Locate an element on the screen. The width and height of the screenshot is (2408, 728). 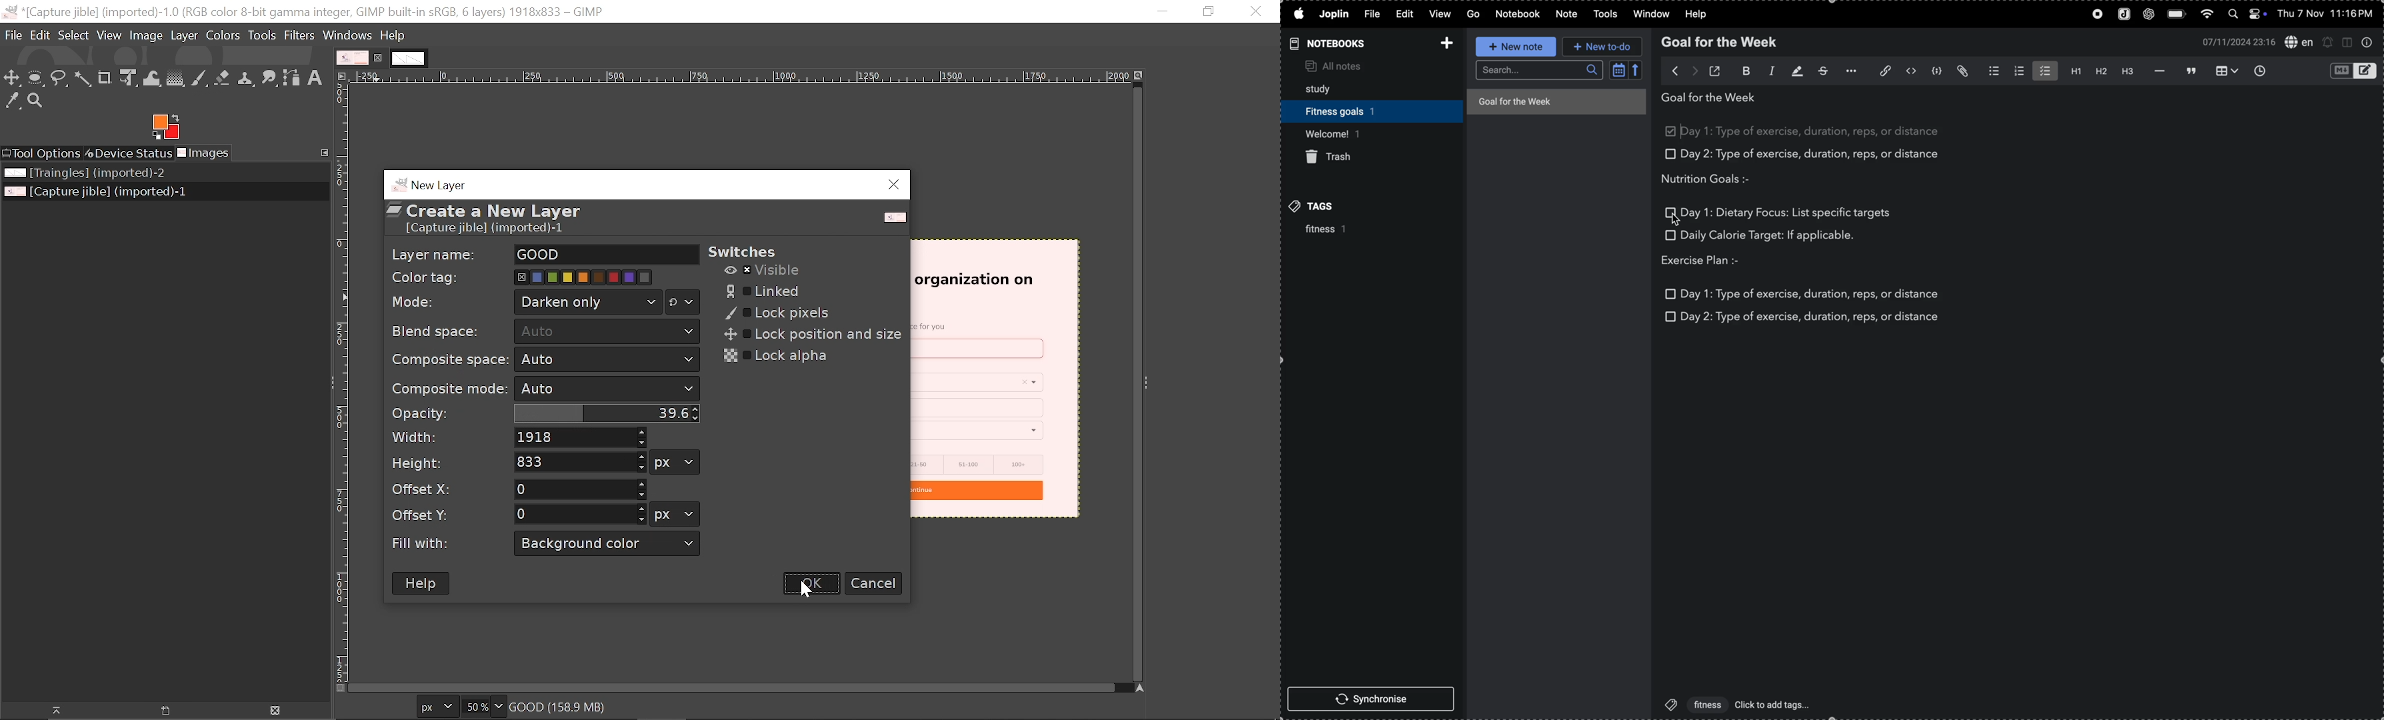
Layer is located at coordinates (185, 35).